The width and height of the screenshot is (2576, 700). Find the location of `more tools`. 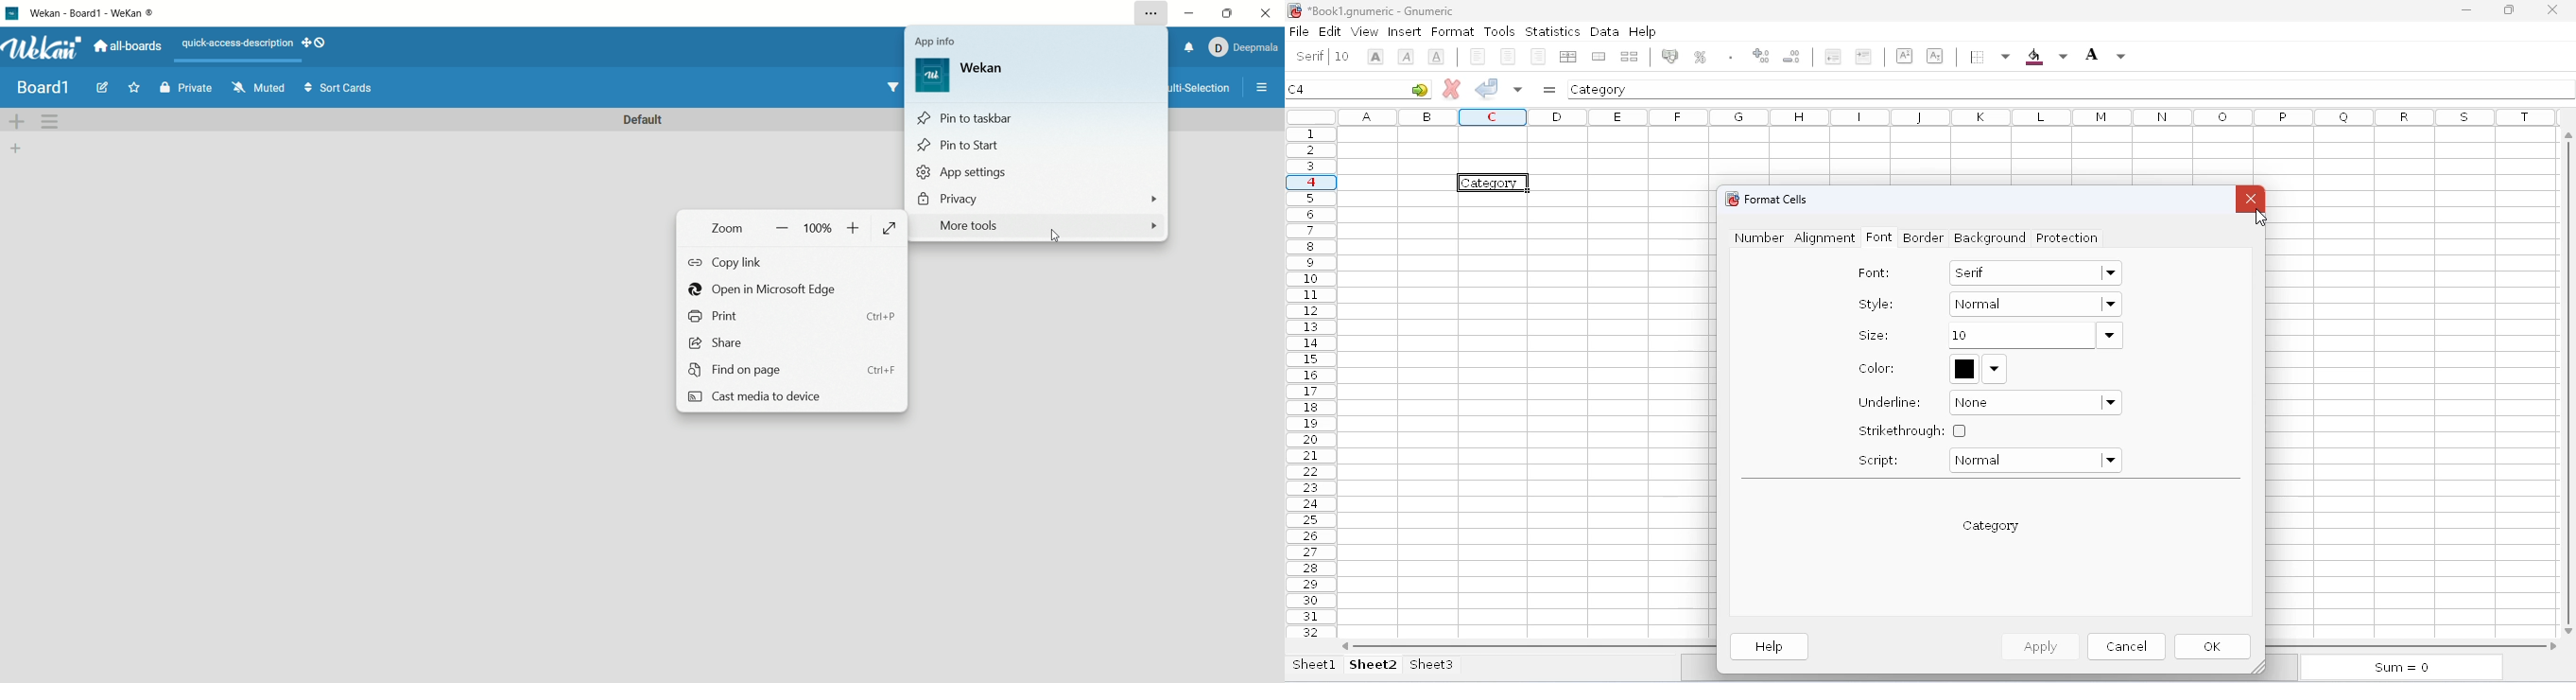

more tools is located at coordinates (1042, 228).